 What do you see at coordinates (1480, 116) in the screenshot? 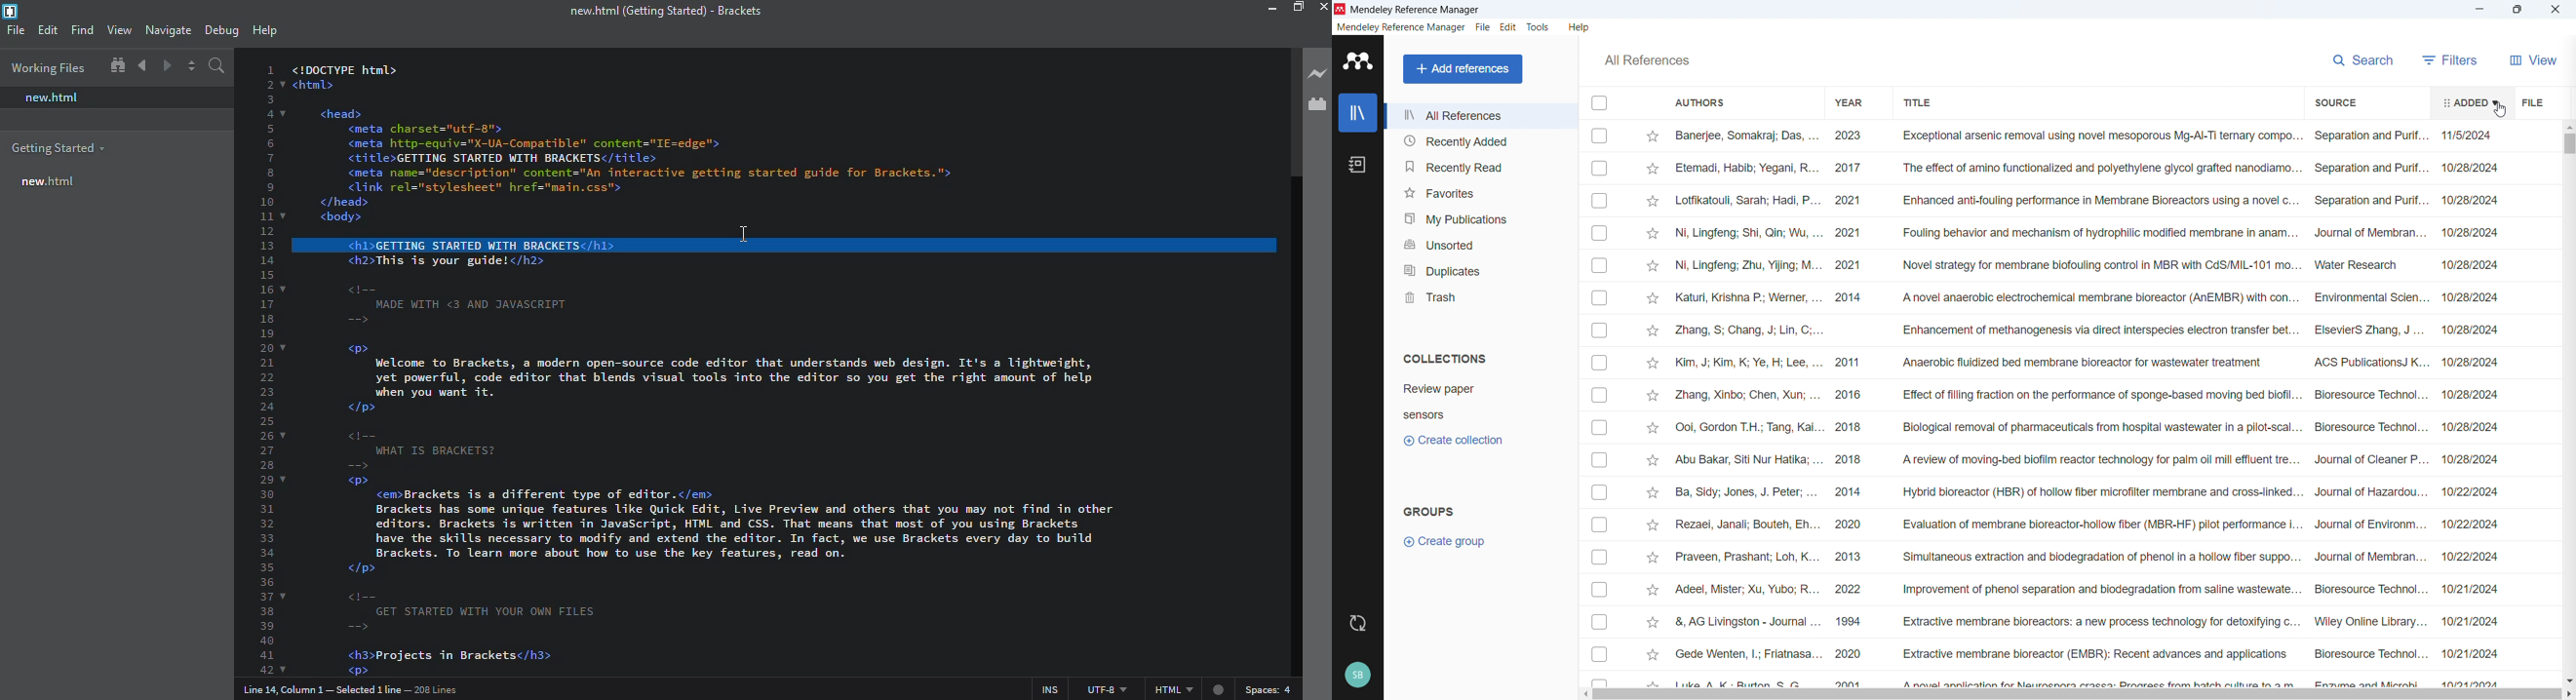
I see `All references ` at bounding box center [1480, 116].